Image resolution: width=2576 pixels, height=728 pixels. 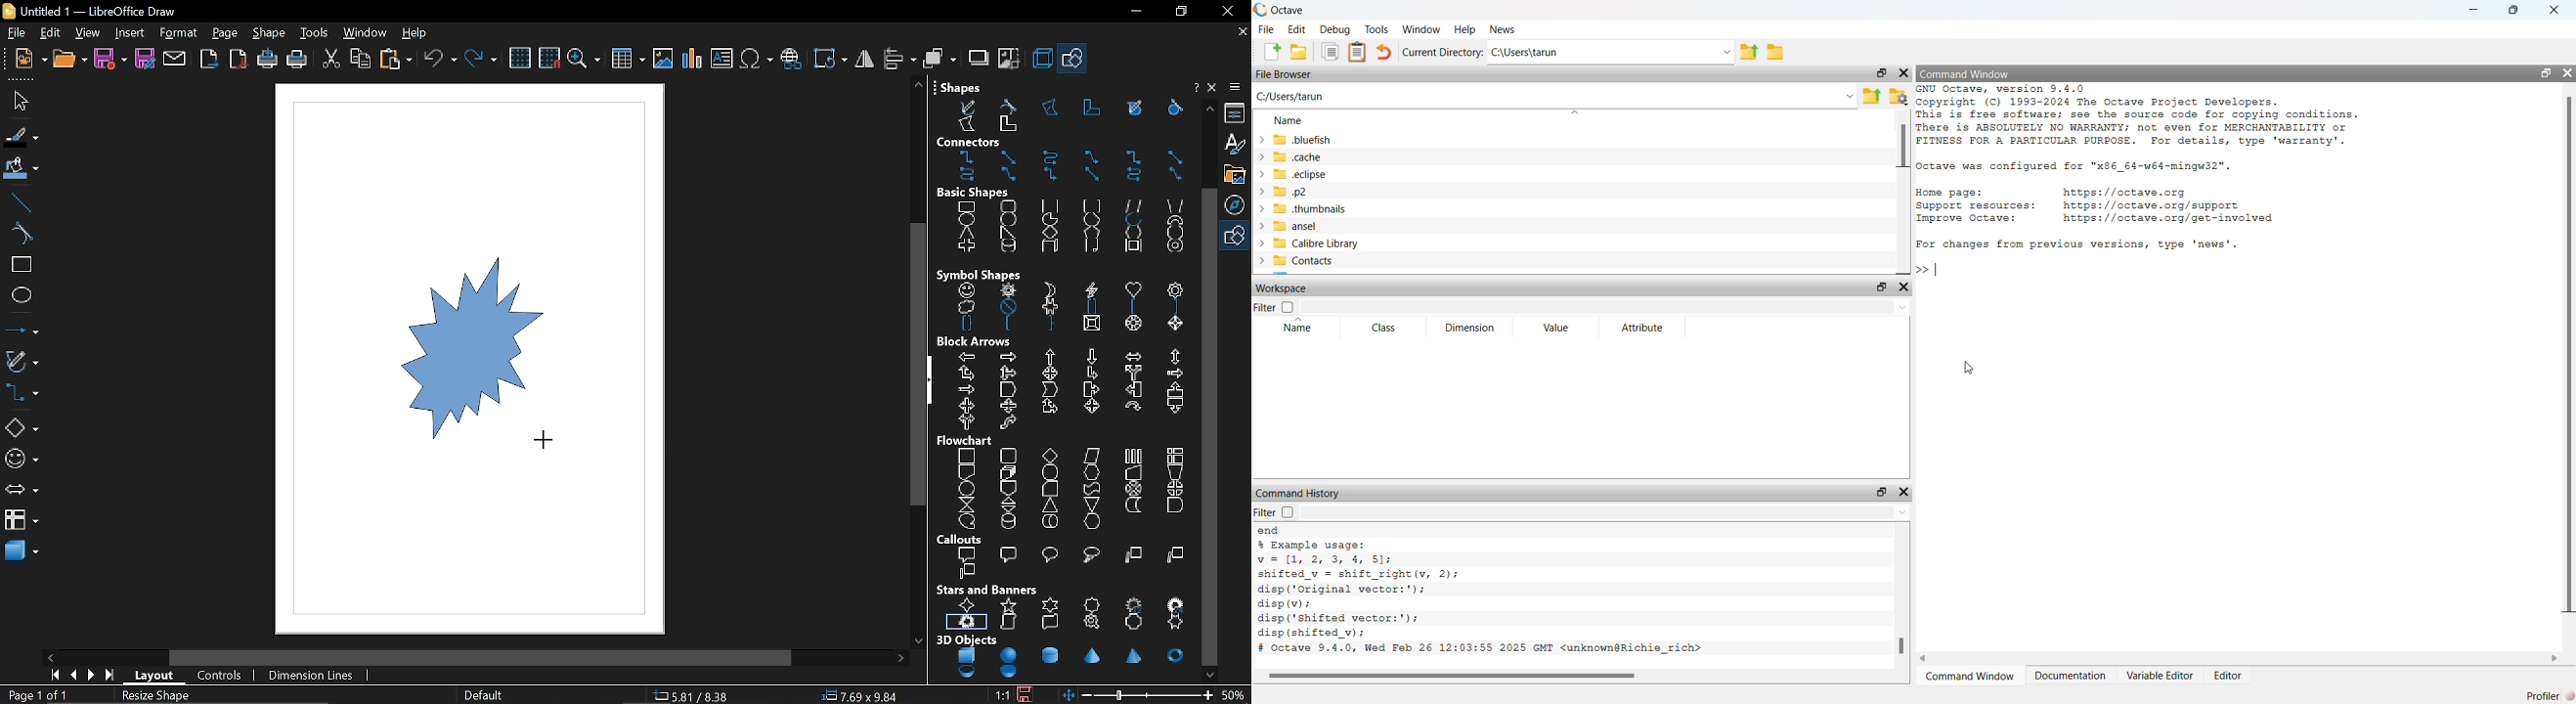 I want to click on 3d objects, so click(x=1062, y=658).